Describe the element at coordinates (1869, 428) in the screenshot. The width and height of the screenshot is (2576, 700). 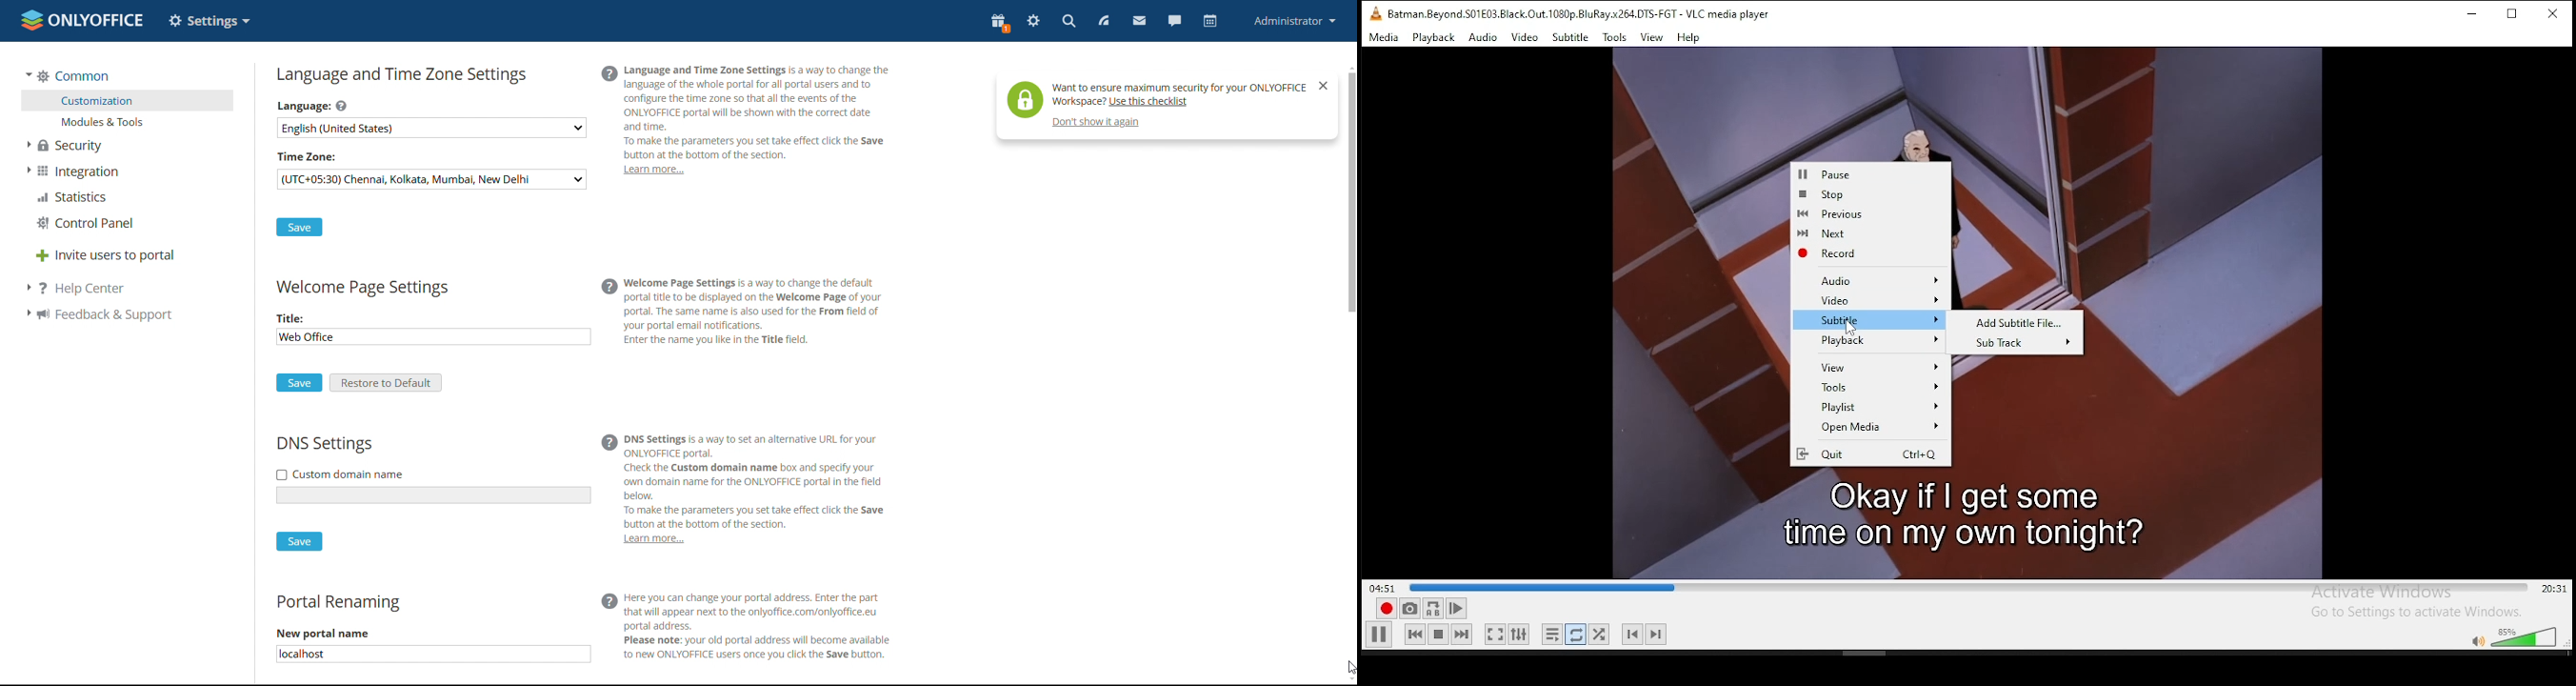
I see `‘Open Media ` at that location.